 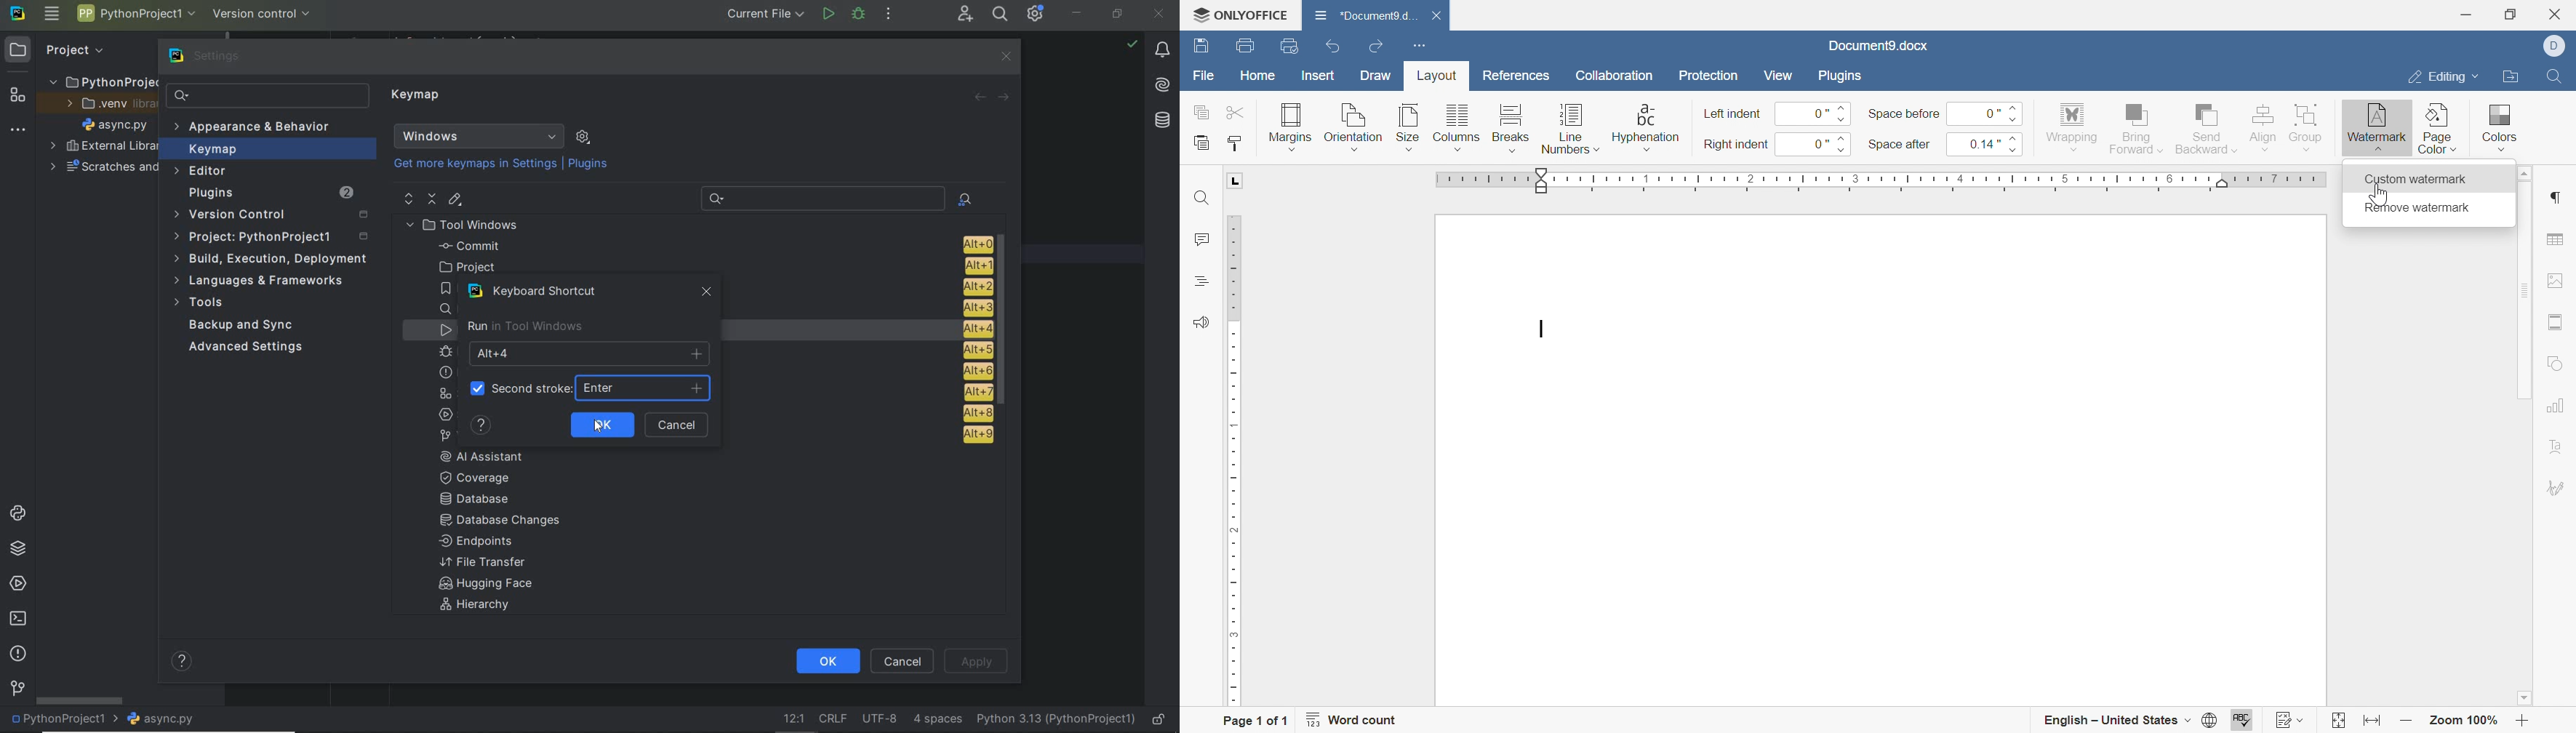 I want to click on left indent, so click(x=1733, y=115).